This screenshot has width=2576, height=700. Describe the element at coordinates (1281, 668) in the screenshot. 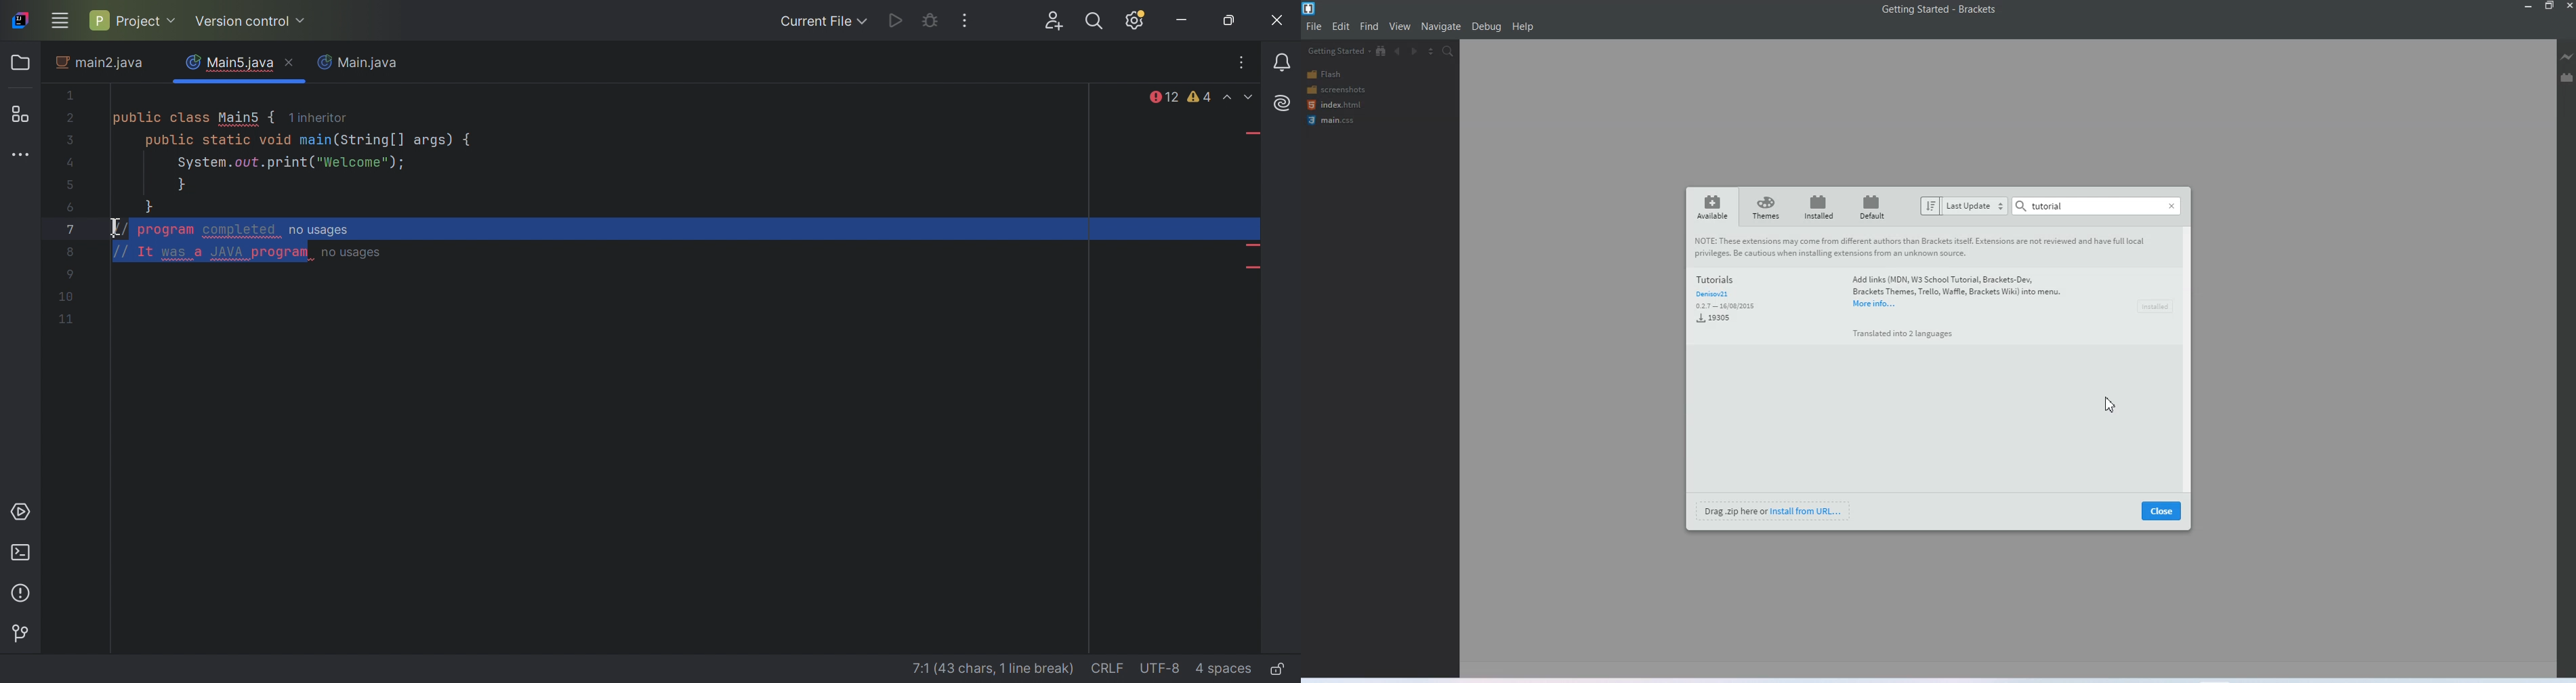

I see `Edit or read-only` at that location.